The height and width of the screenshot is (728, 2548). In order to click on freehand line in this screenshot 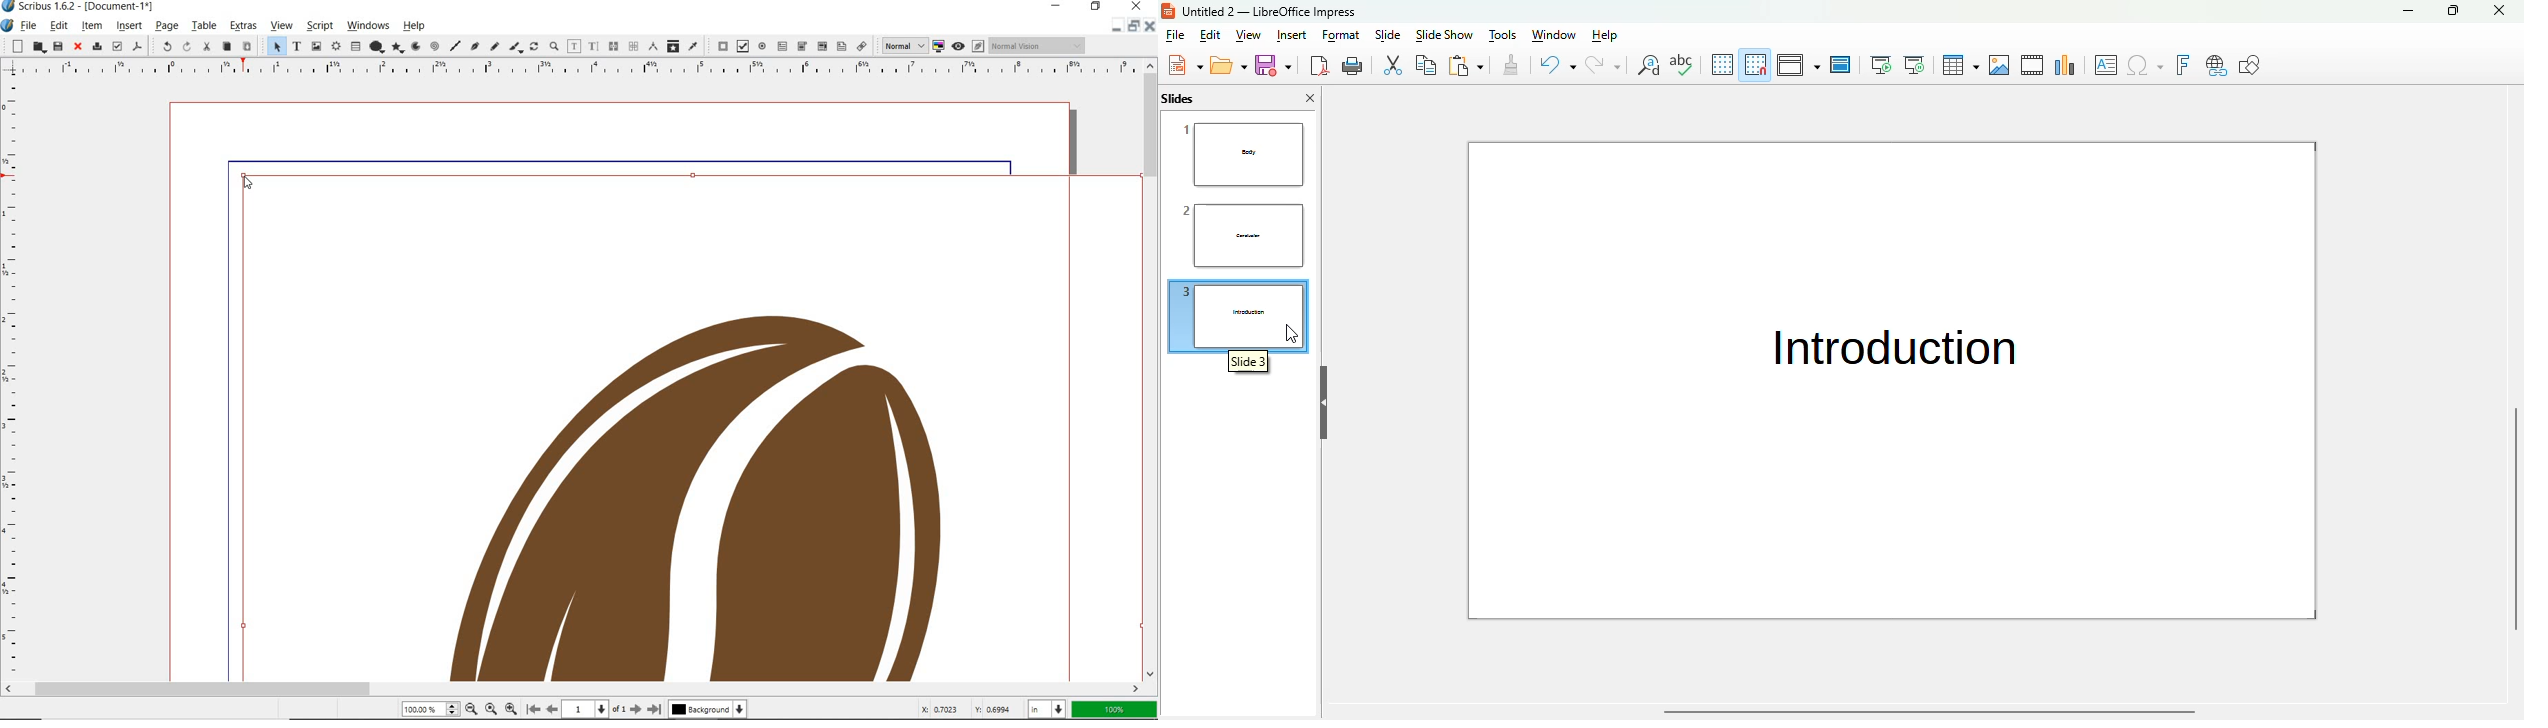, I will do `click(494, 46)`.